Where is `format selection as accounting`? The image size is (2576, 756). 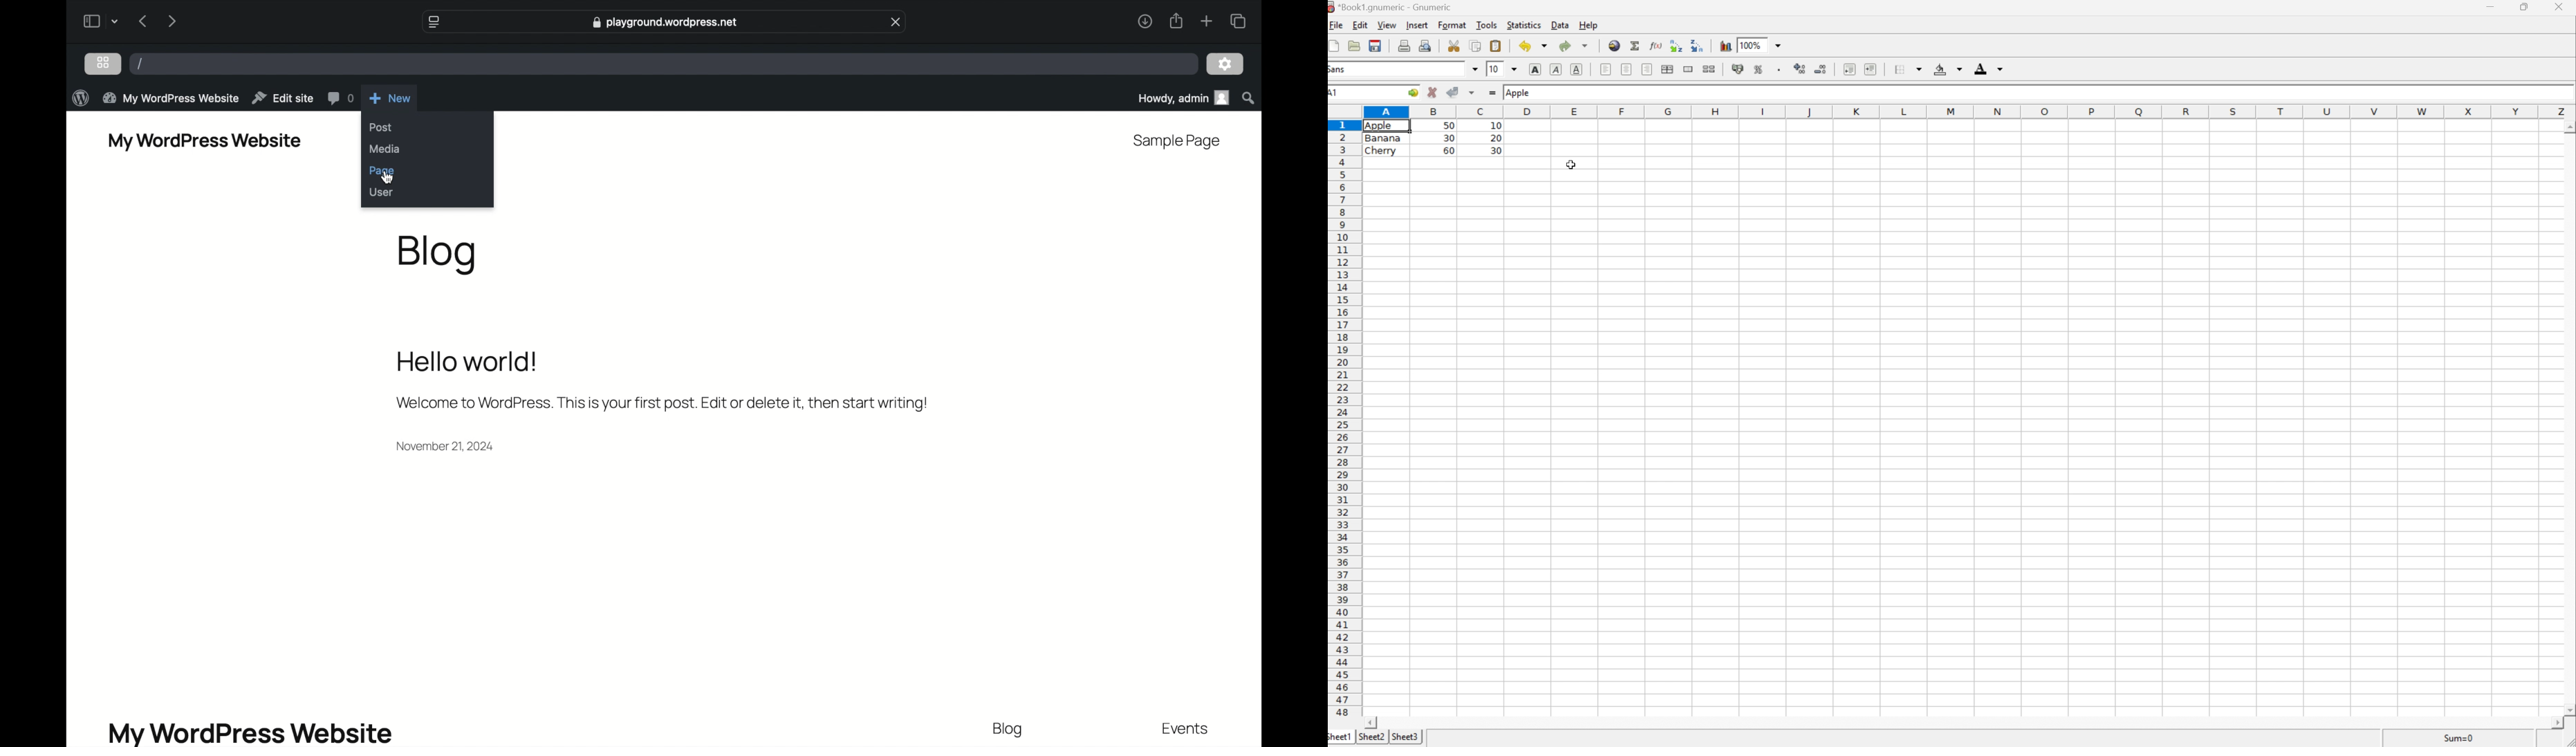
format selection as accounting is located at coordinates (1738, 69).